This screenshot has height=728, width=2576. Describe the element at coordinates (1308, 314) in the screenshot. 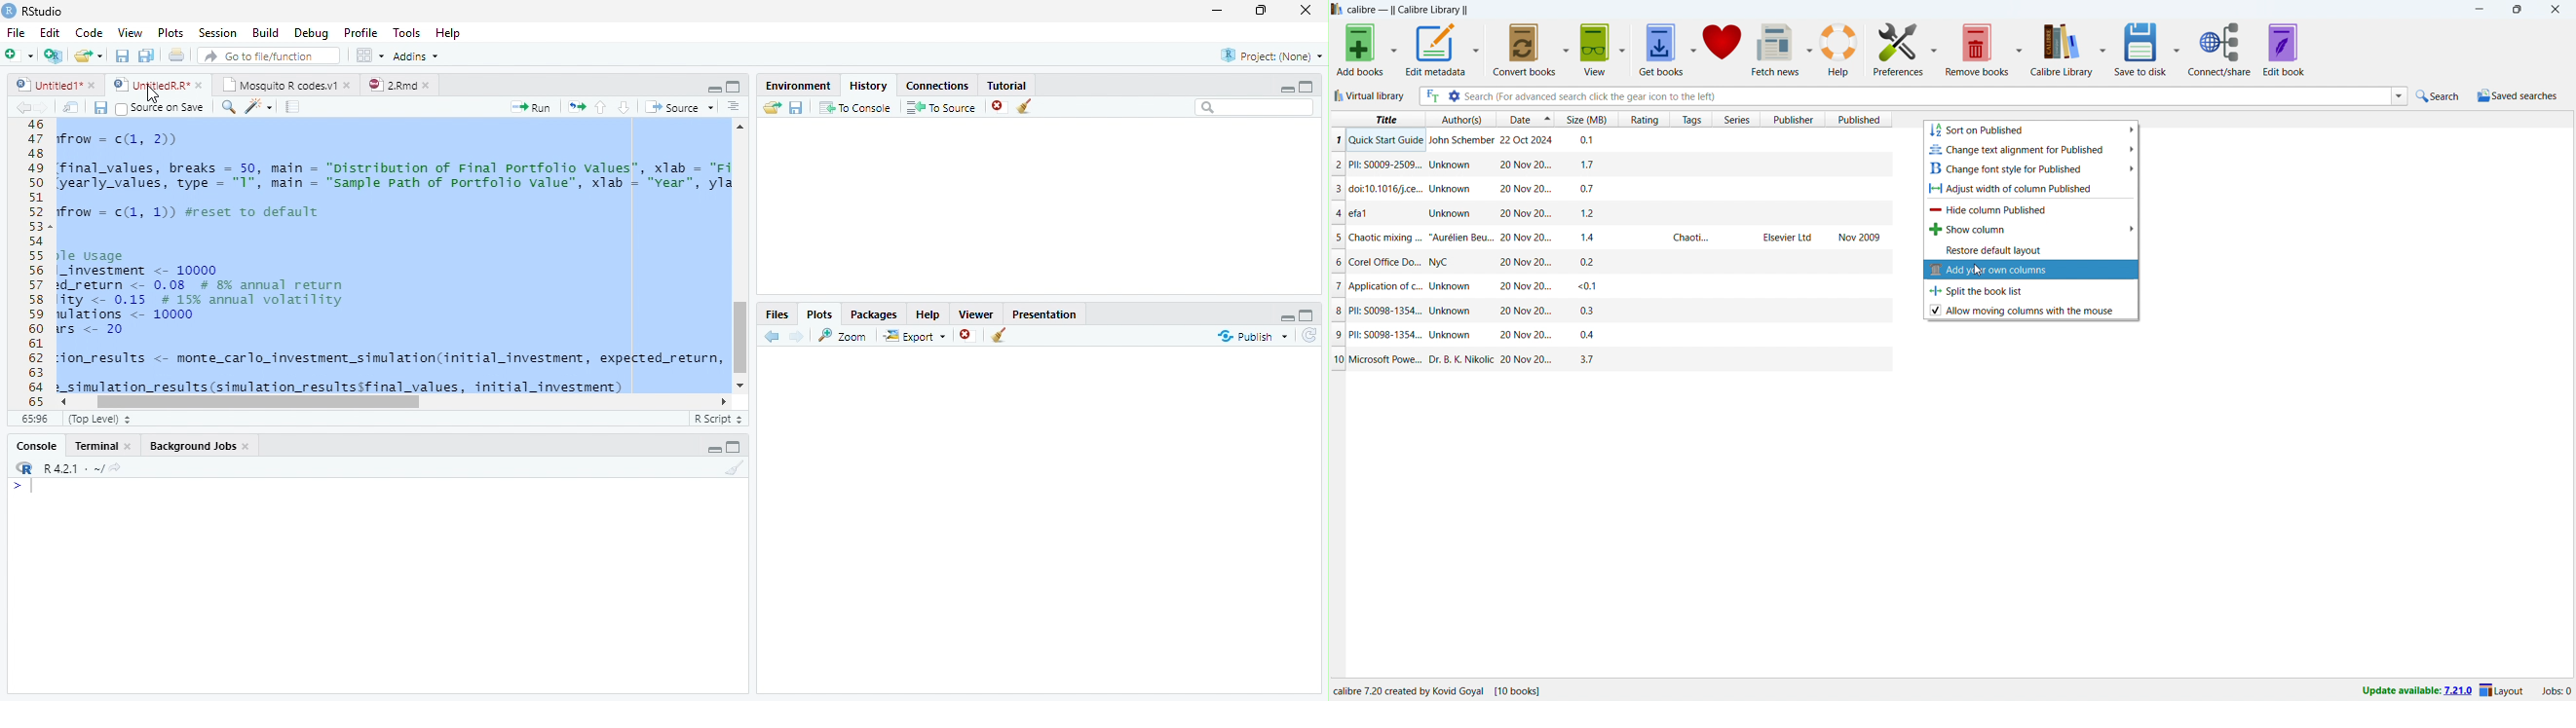

I see `Full Height` at that location.